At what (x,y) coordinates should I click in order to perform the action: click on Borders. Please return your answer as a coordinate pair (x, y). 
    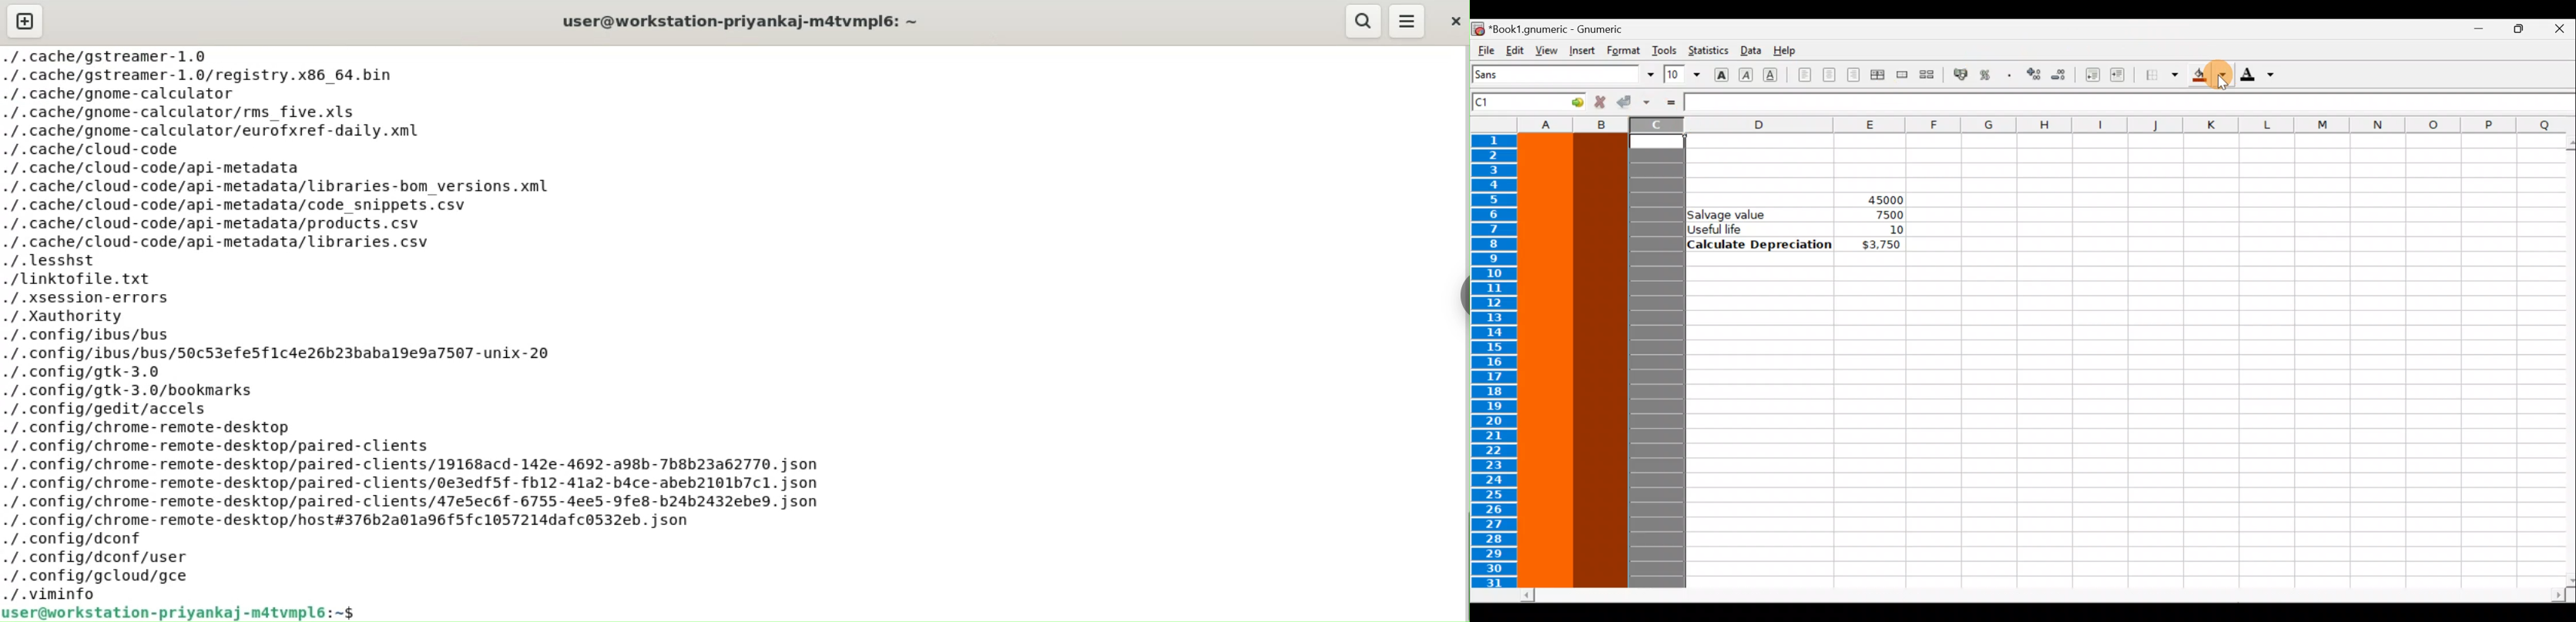
    Looking at the image, I should click on (2162, 75).